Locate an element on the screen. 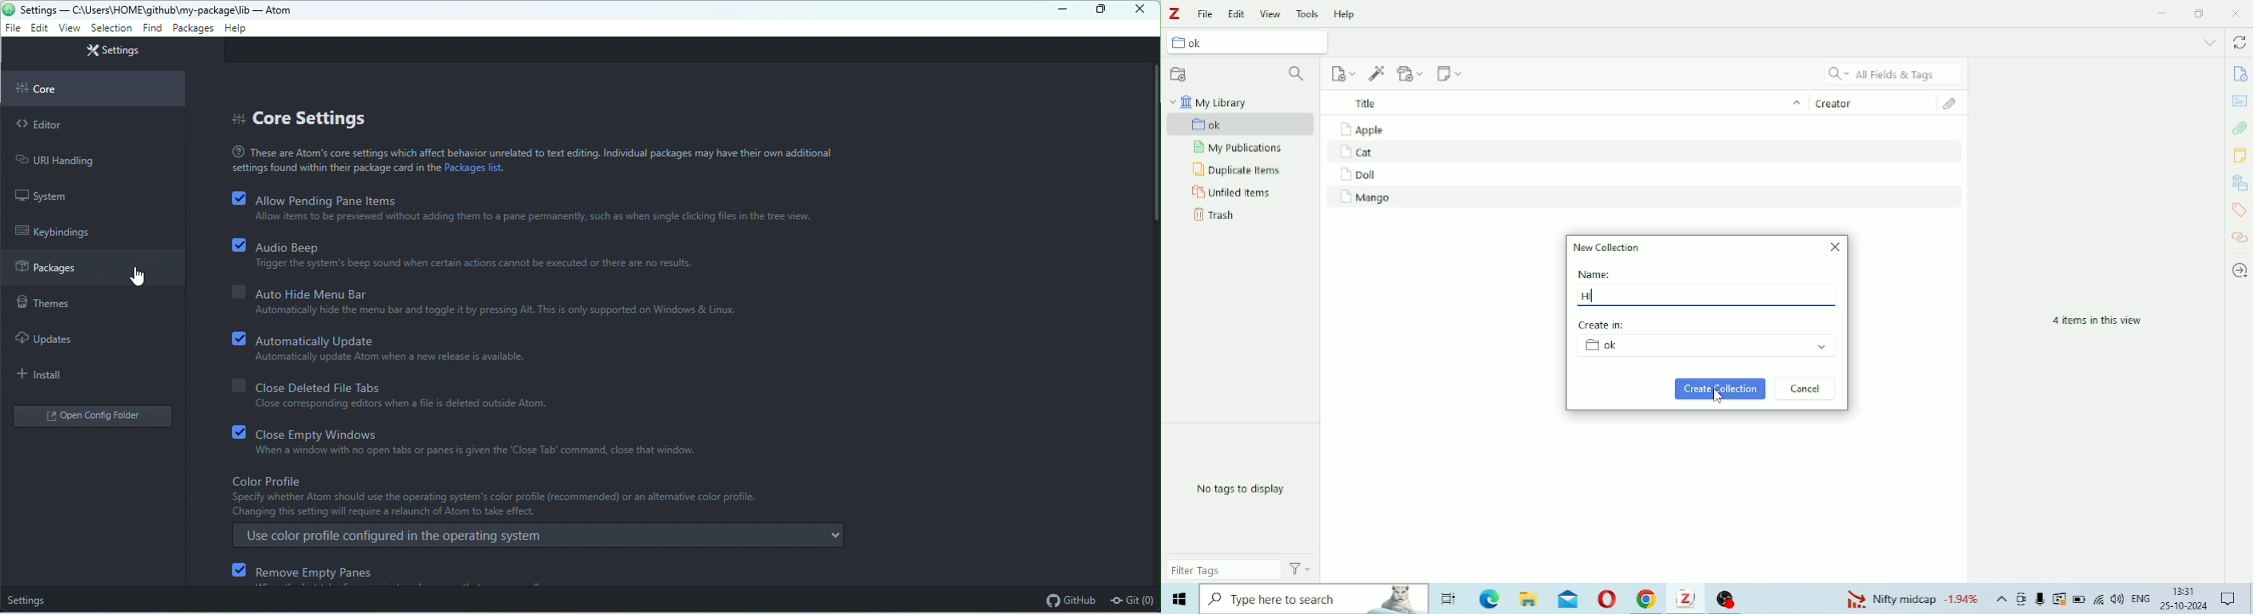 The width and height of the screenshot is (2268, 616). Name: is located at coordinates (1596, 274).